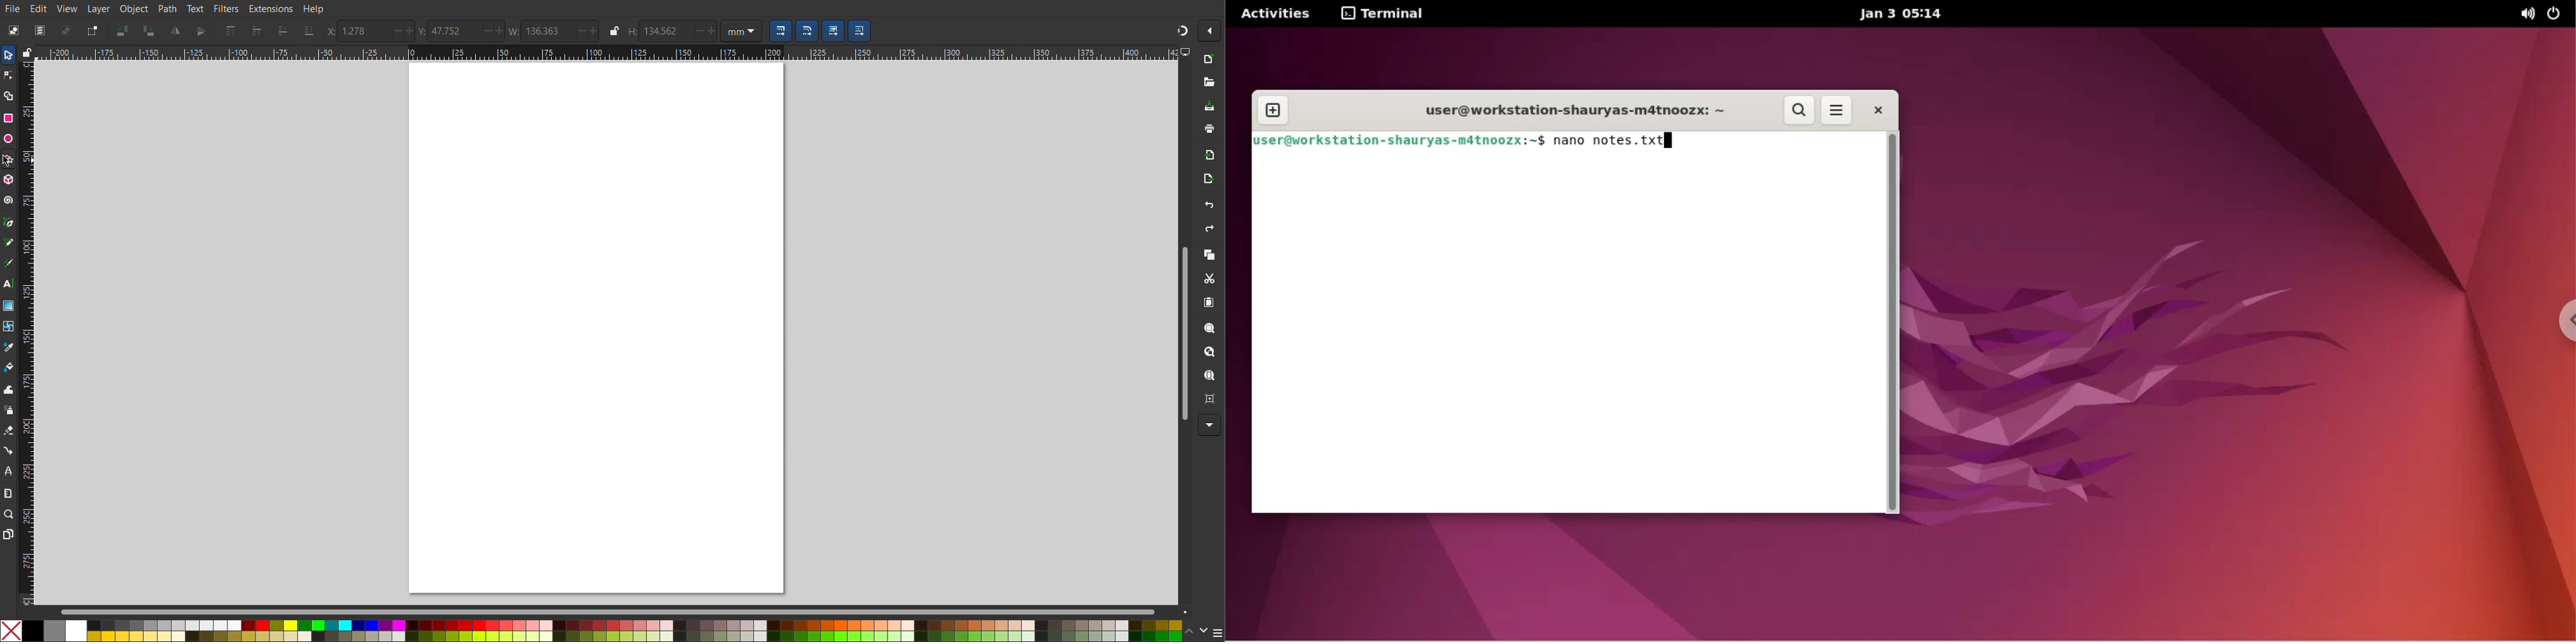 The width and height of the screenshot is (2576, 644). Describe the element at coordinates (9, 369) in the screenshot. I see `Fill Color` at that location.